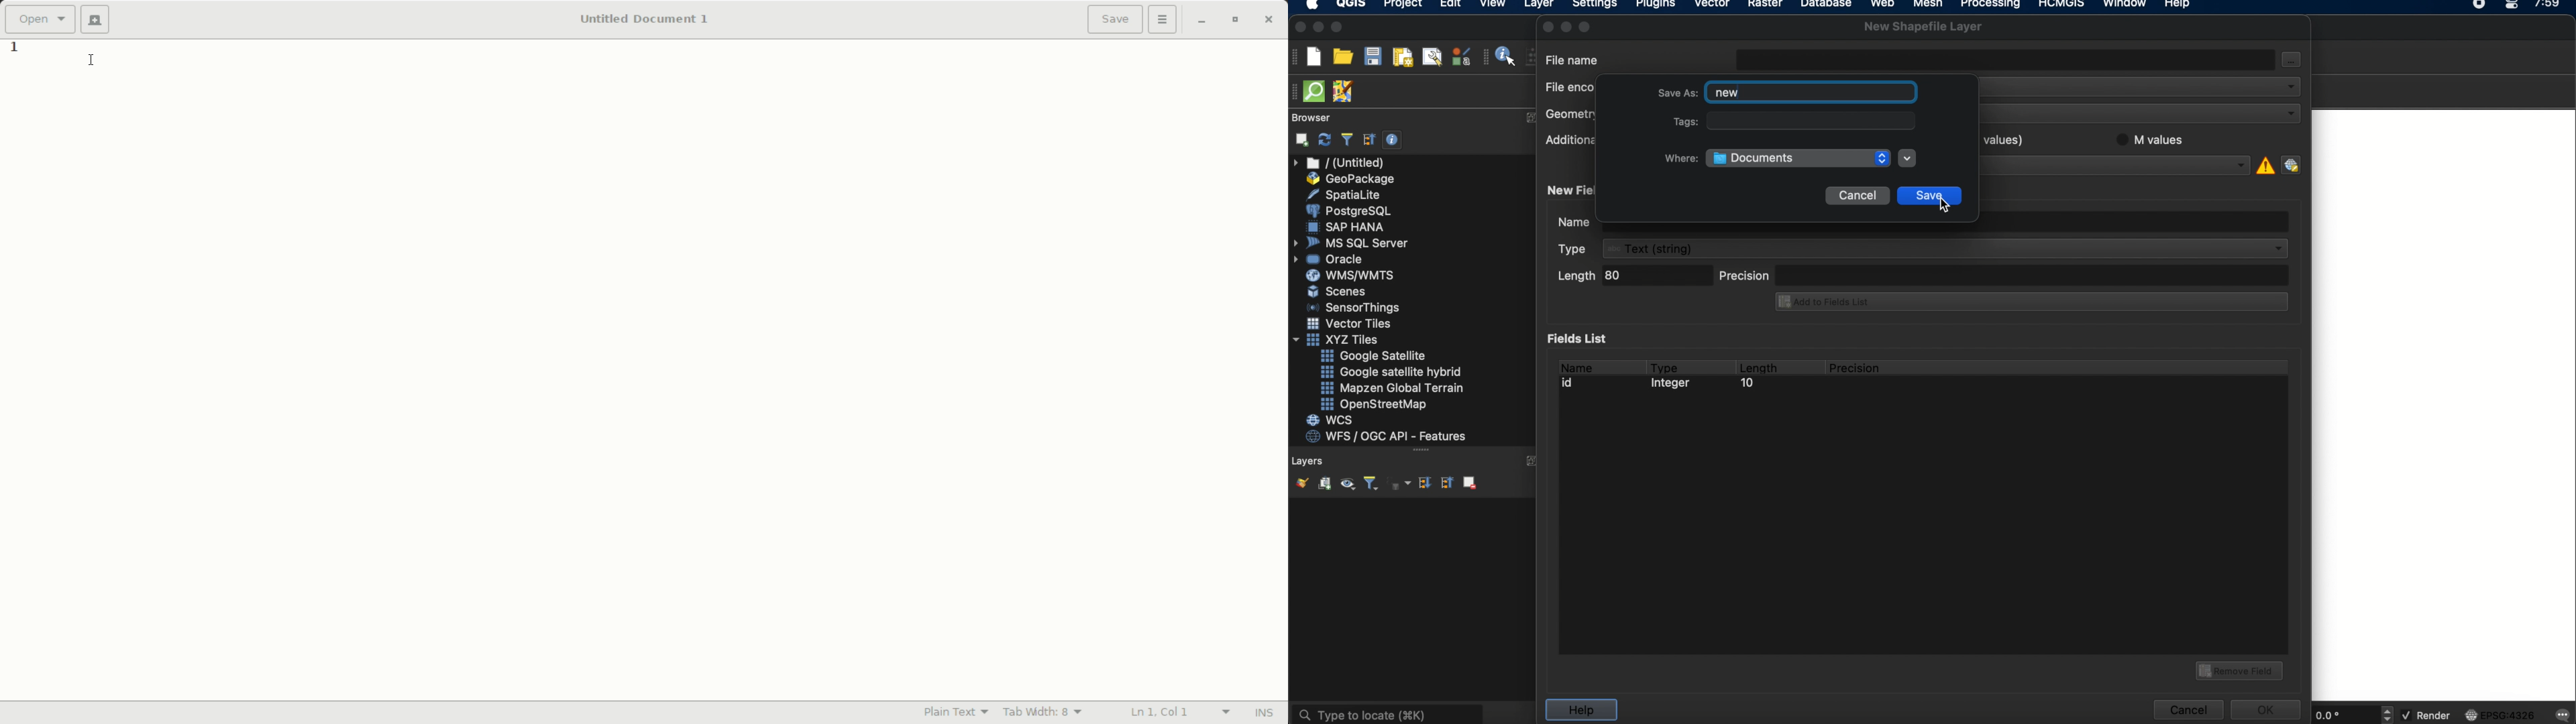 The height and width of the screenshot is (728, 2576). I want to click on collapse all, so click(1369, 139).